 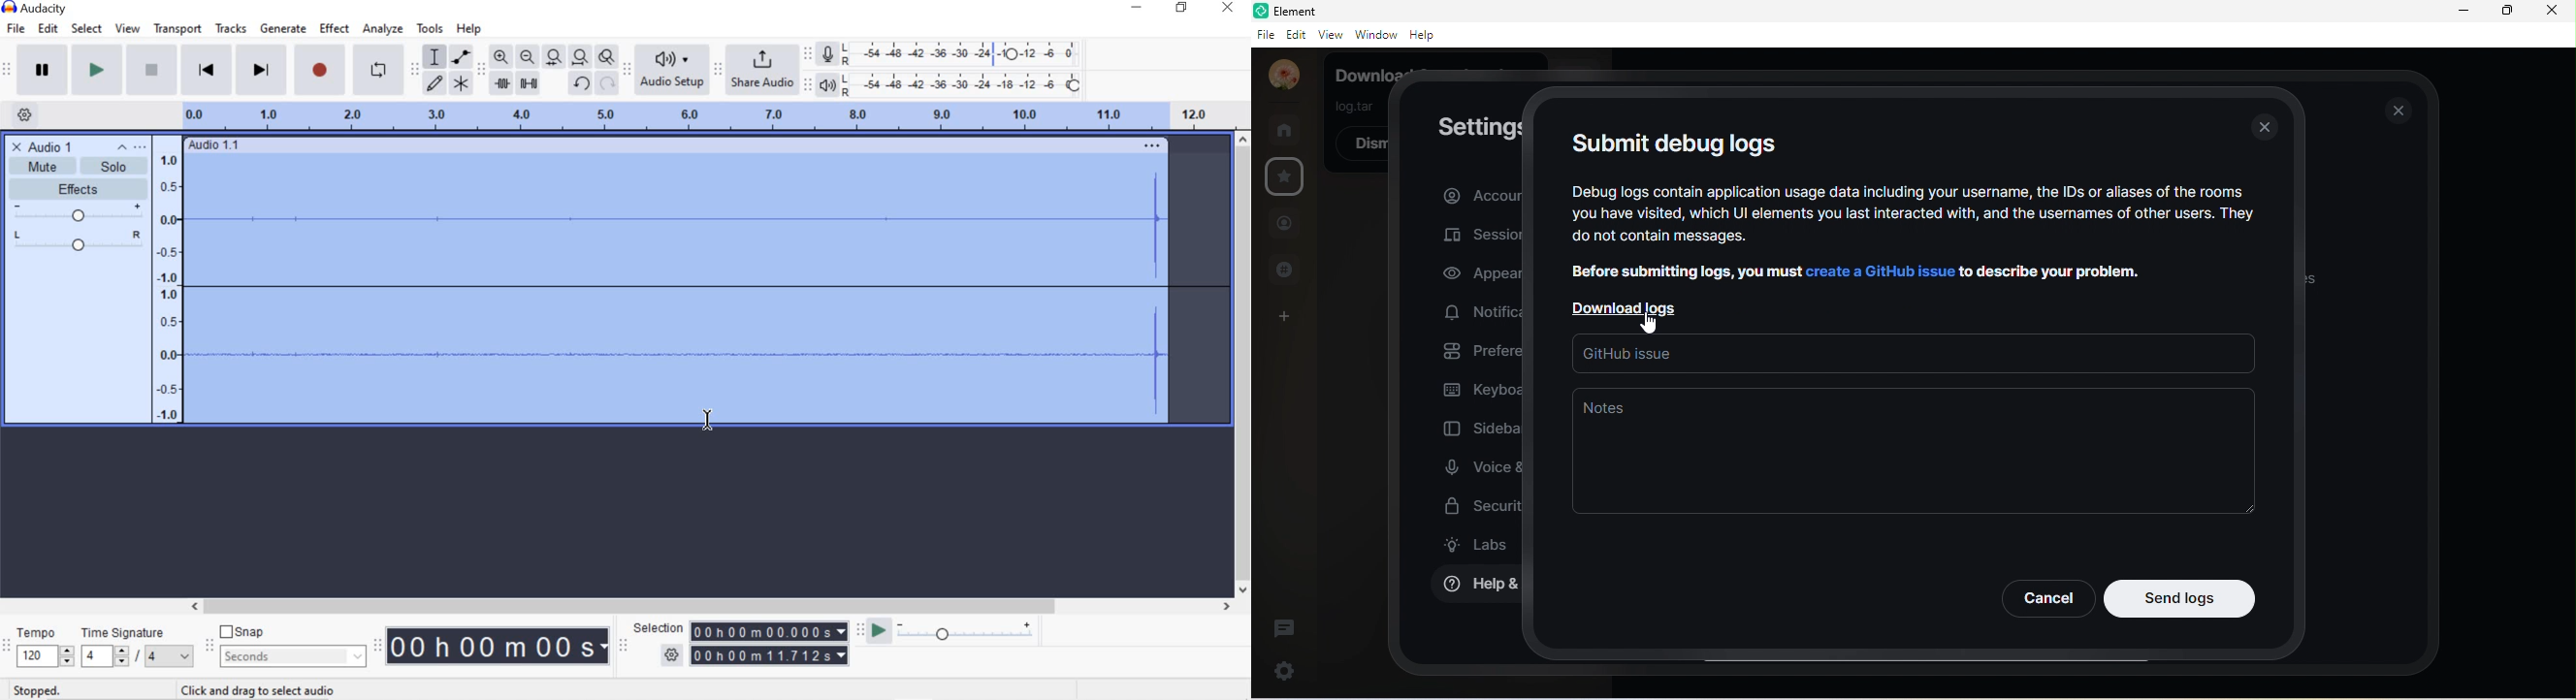 What do you see at coordinates (43, 647) in the screenshot?
I see `TEMPO` at bounding box center [43, 647].